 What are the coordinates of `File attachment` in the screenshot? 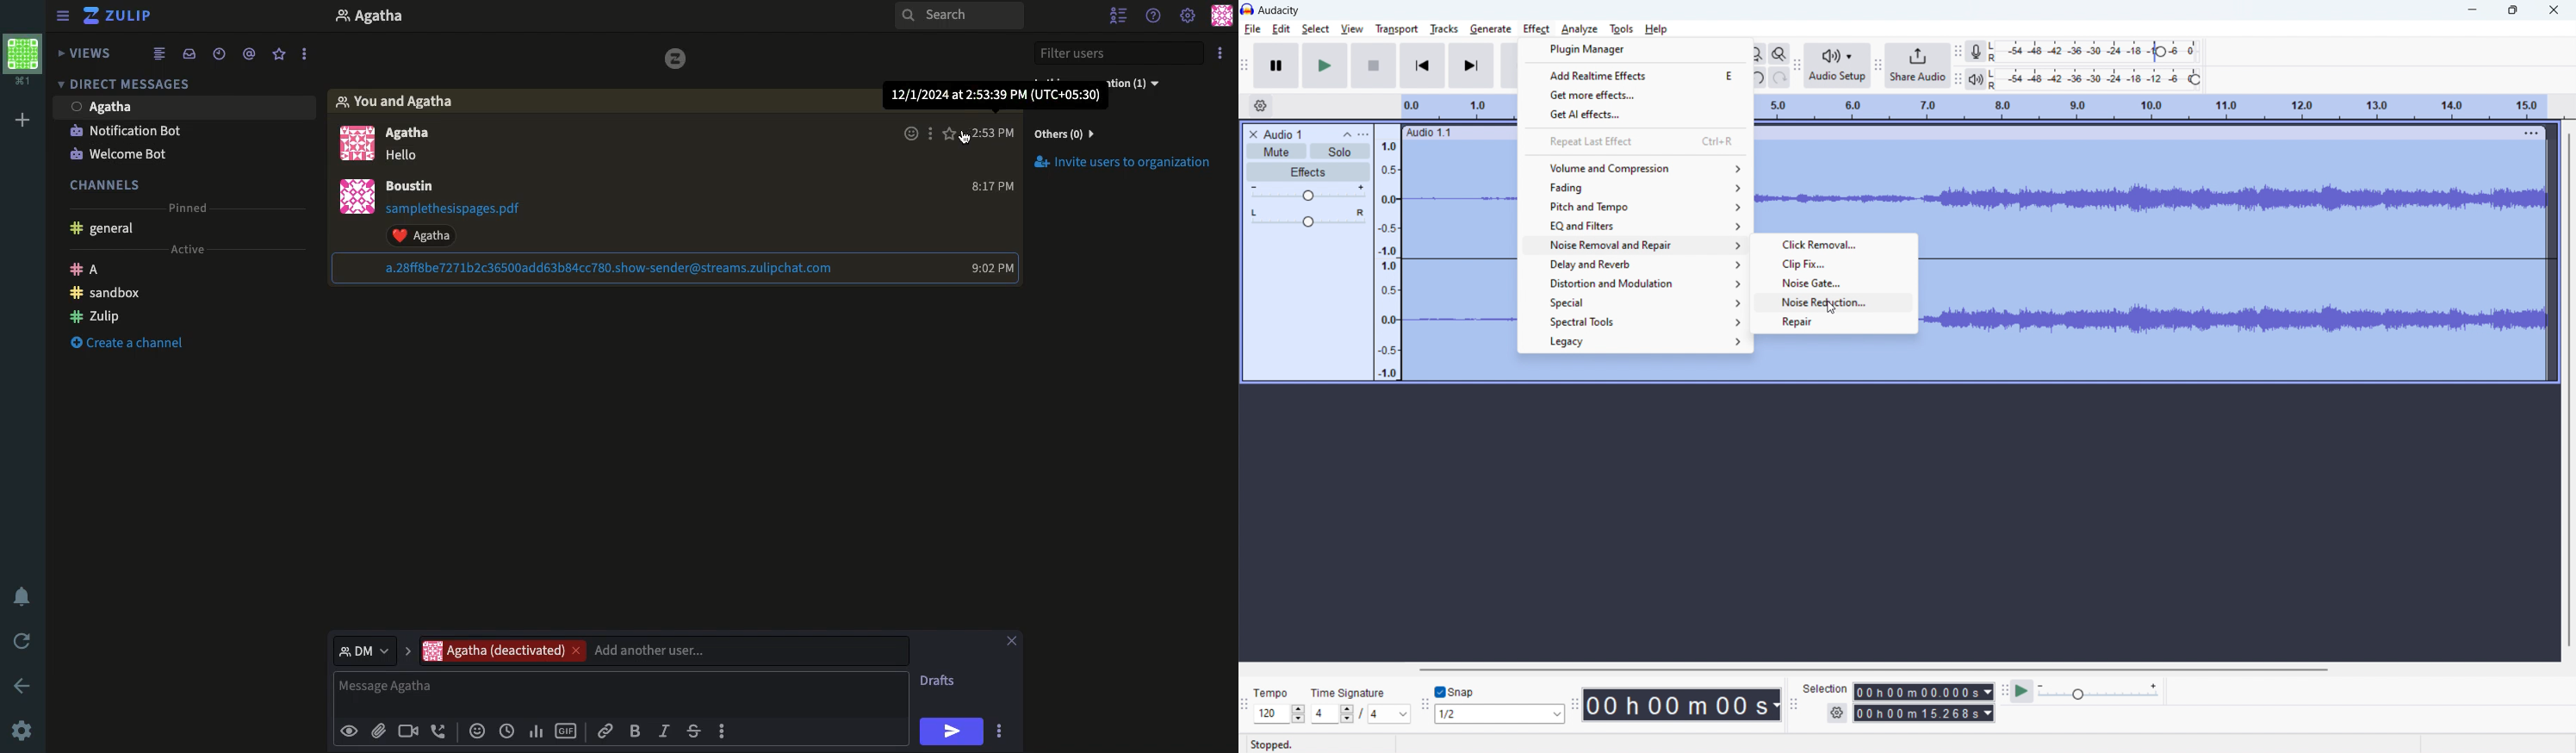 It's located at (459, 210).